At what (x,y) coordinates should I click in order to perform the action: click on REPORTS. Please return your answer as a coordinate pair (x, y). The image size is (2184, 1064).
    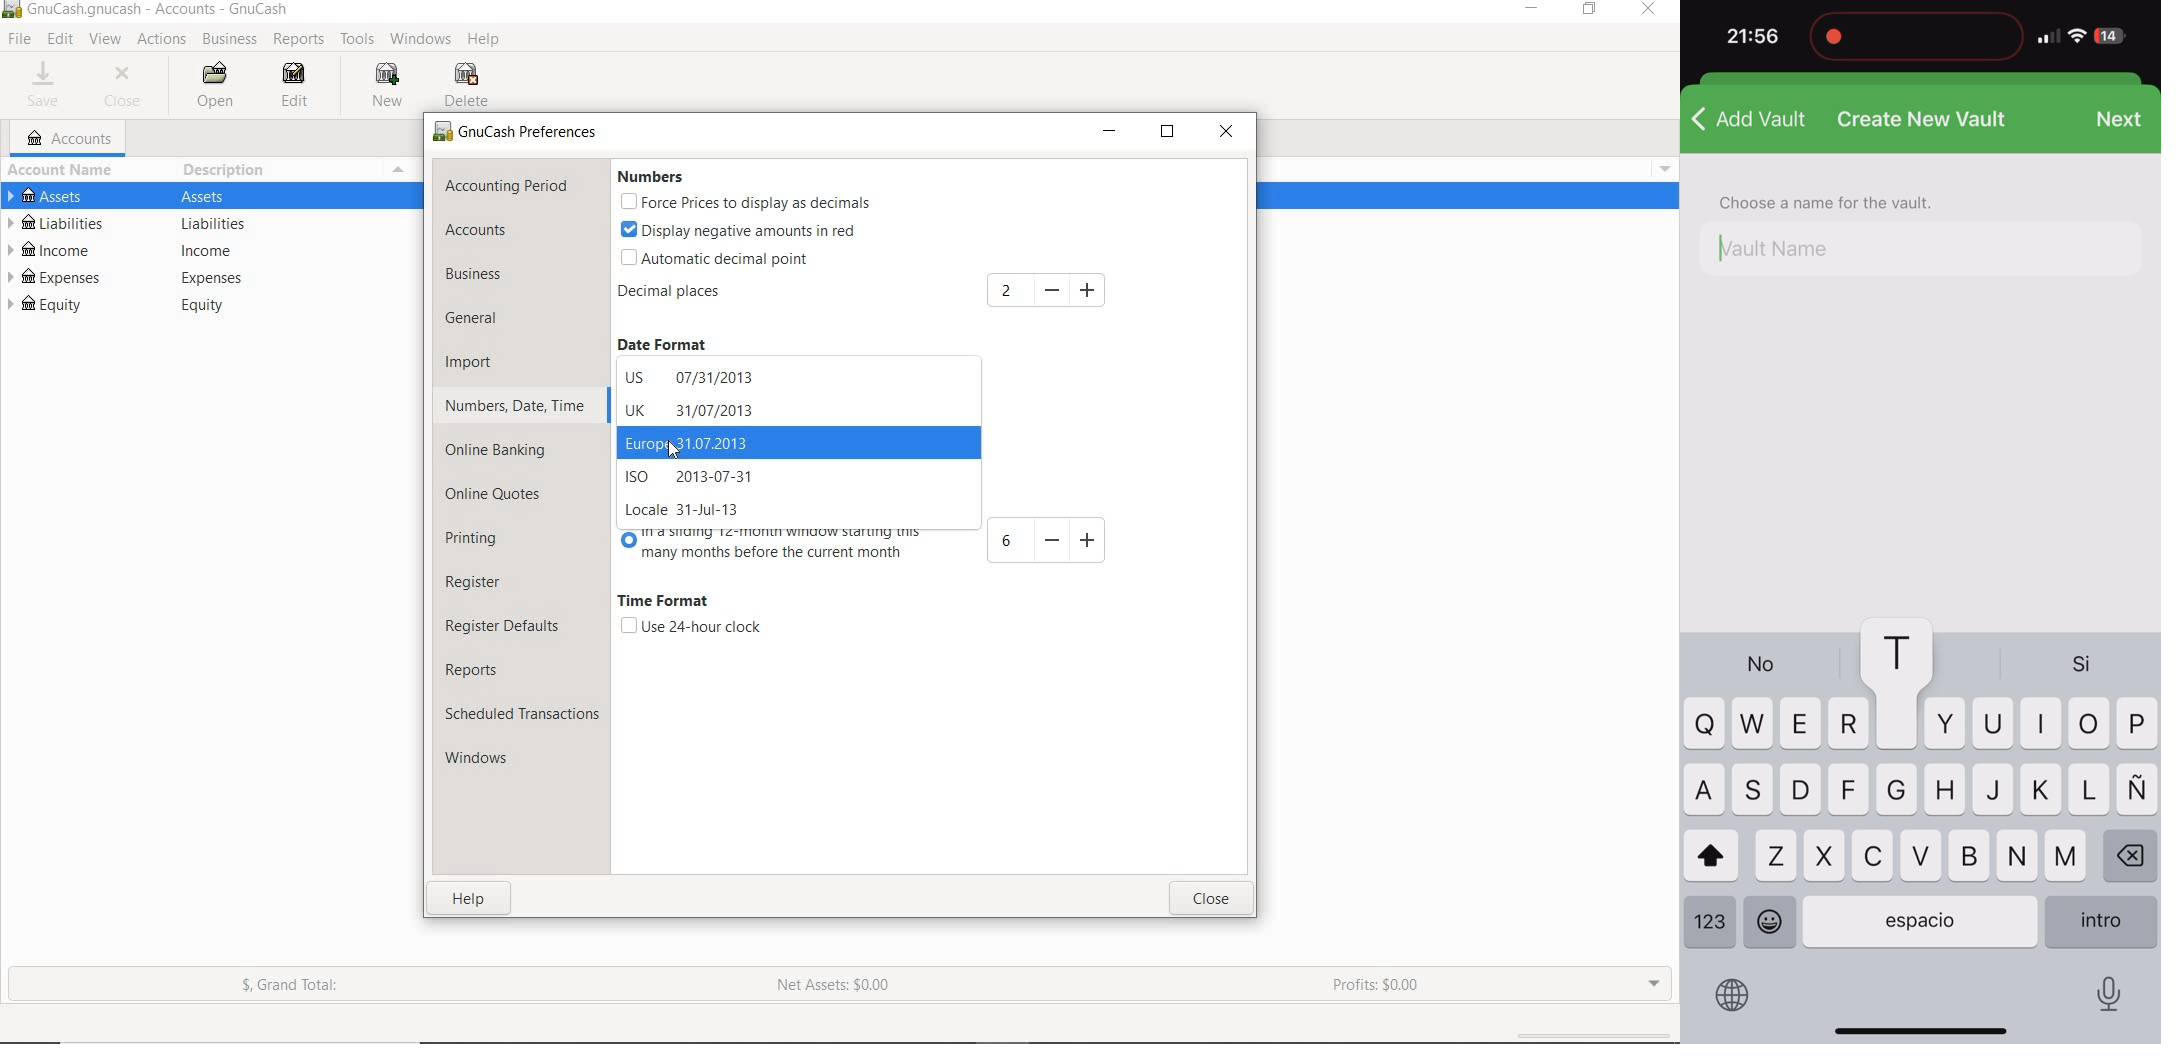
    Looking at the image, I should click on (299, 40).